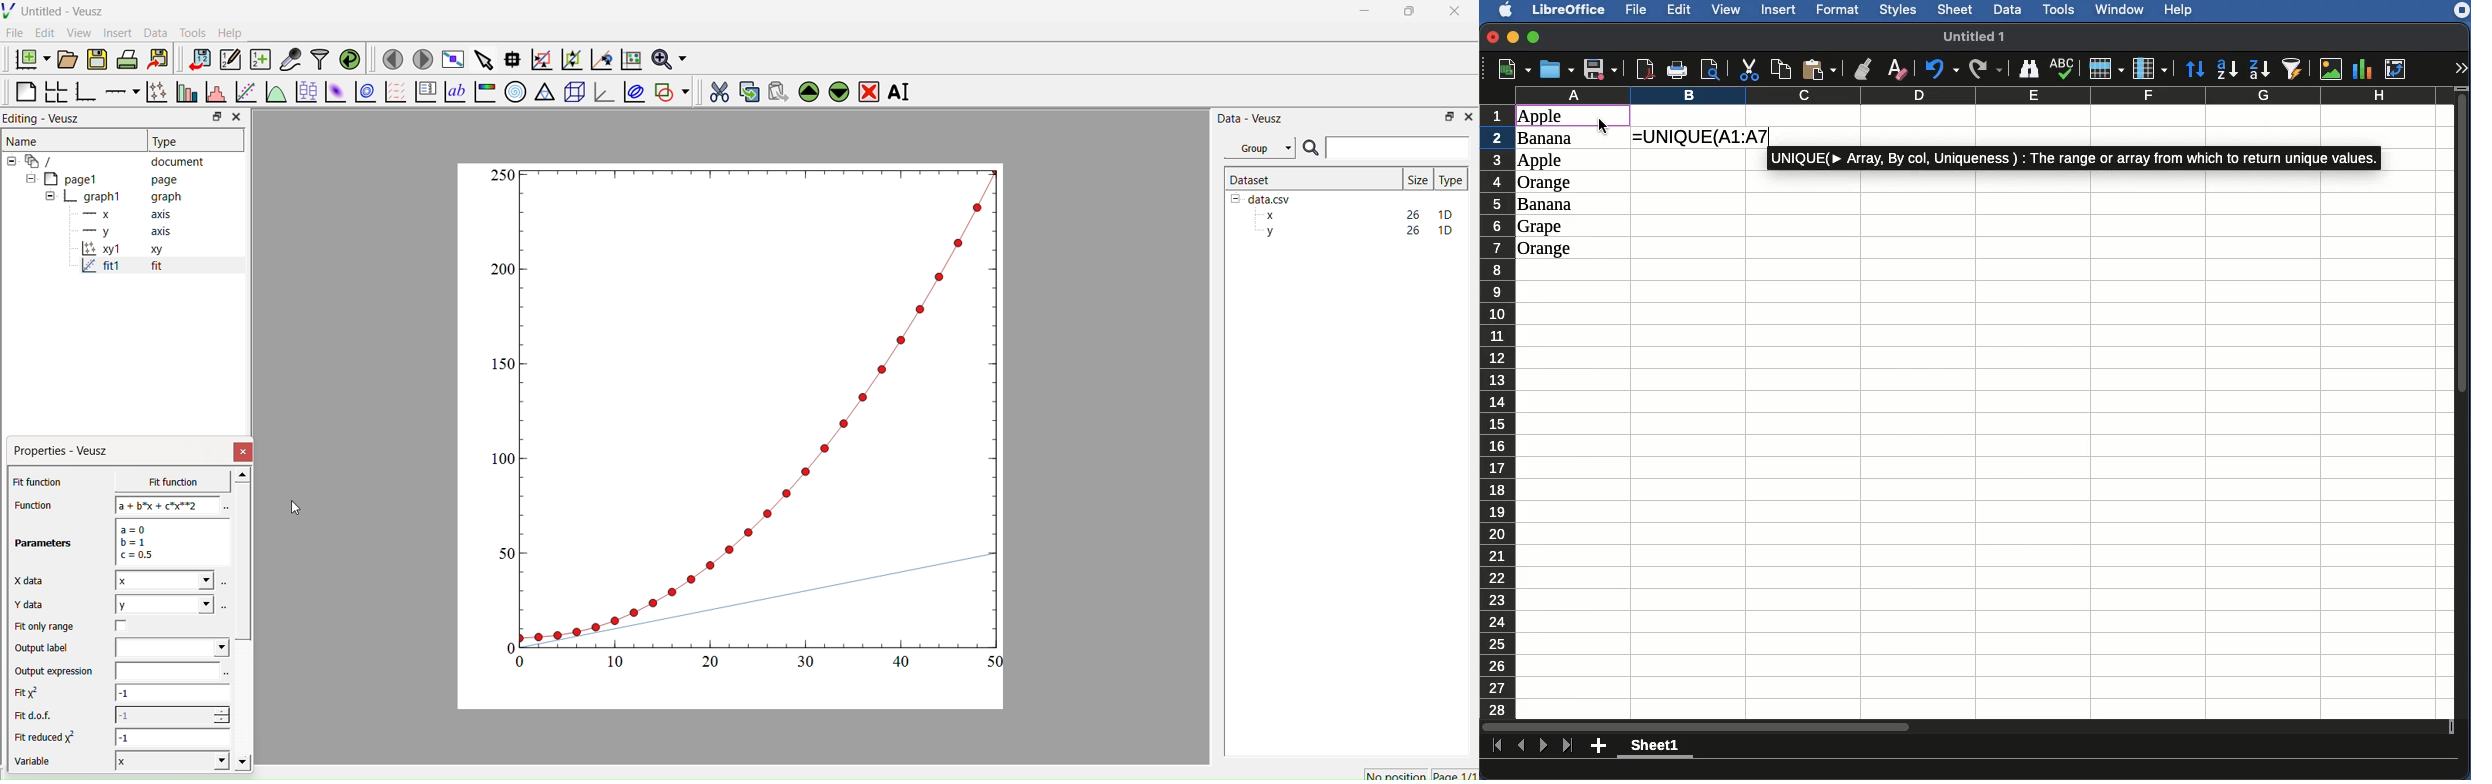 Image resolution: width=2492 pixels, height=784 pixels. Describe the element at coordinates (483, 92) in the screenshot. I see `Image color bar` at that location.